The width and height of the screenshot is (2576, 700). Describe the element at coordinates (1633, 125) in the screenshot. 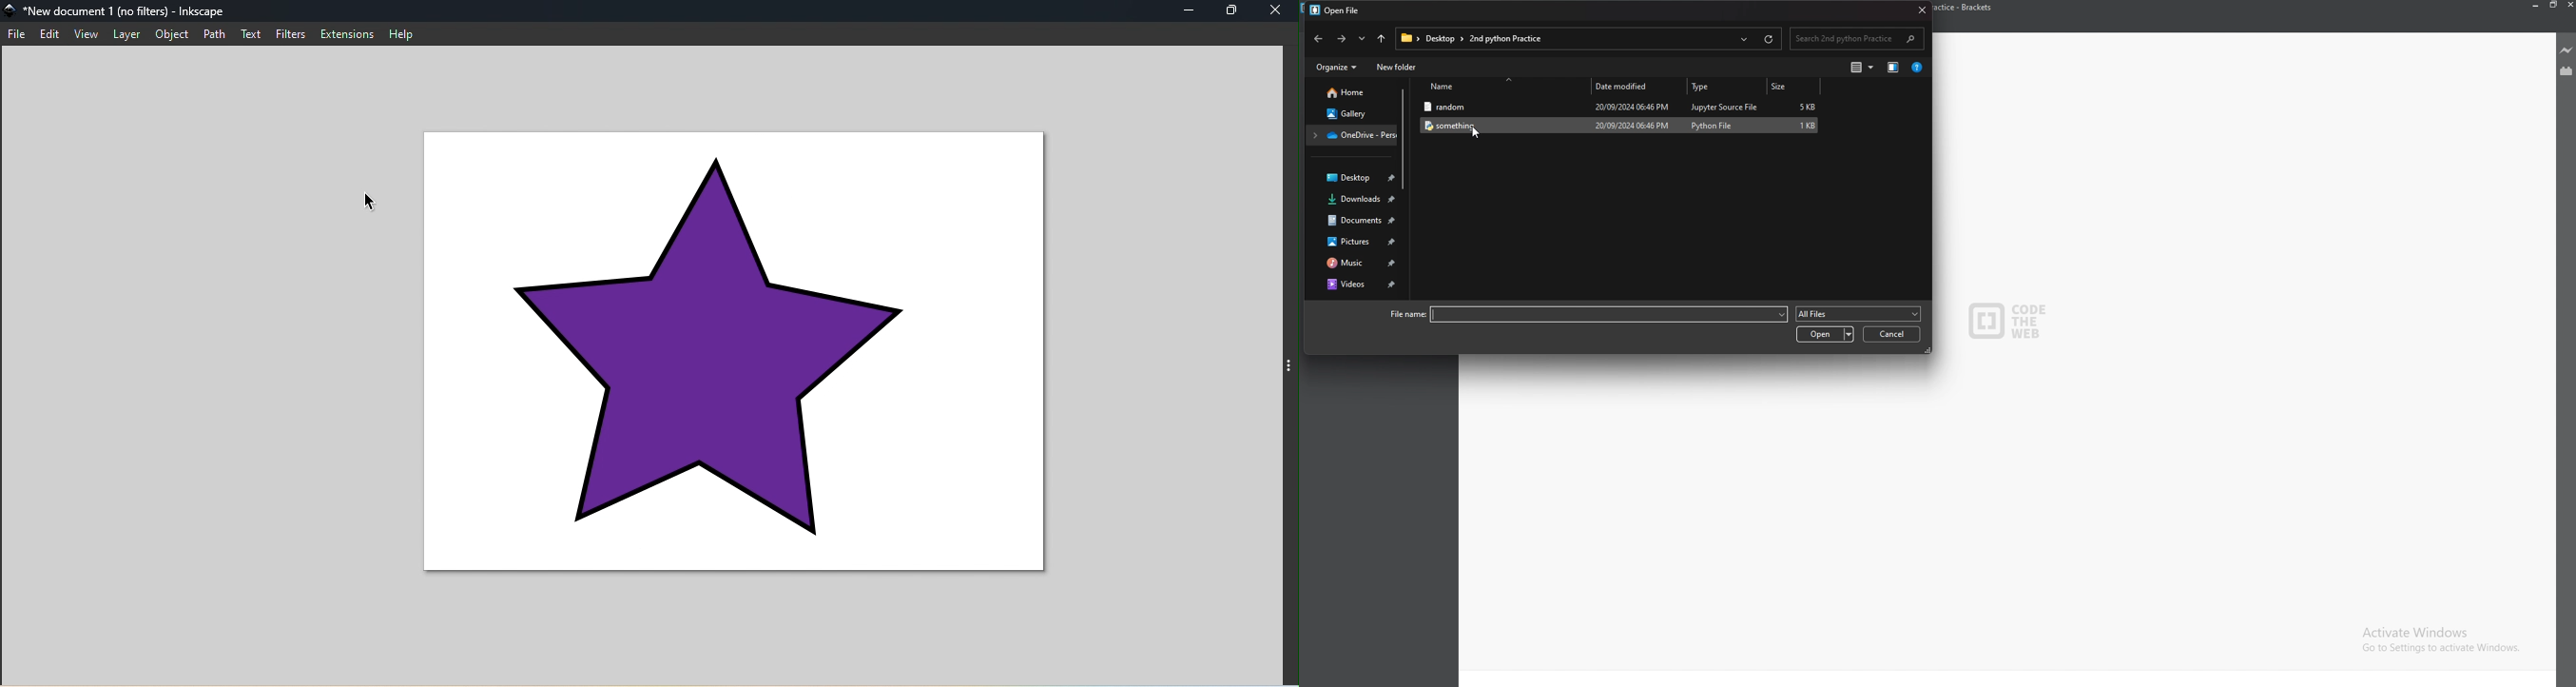

I see `20/09/2024 06:46 PM` at that location.